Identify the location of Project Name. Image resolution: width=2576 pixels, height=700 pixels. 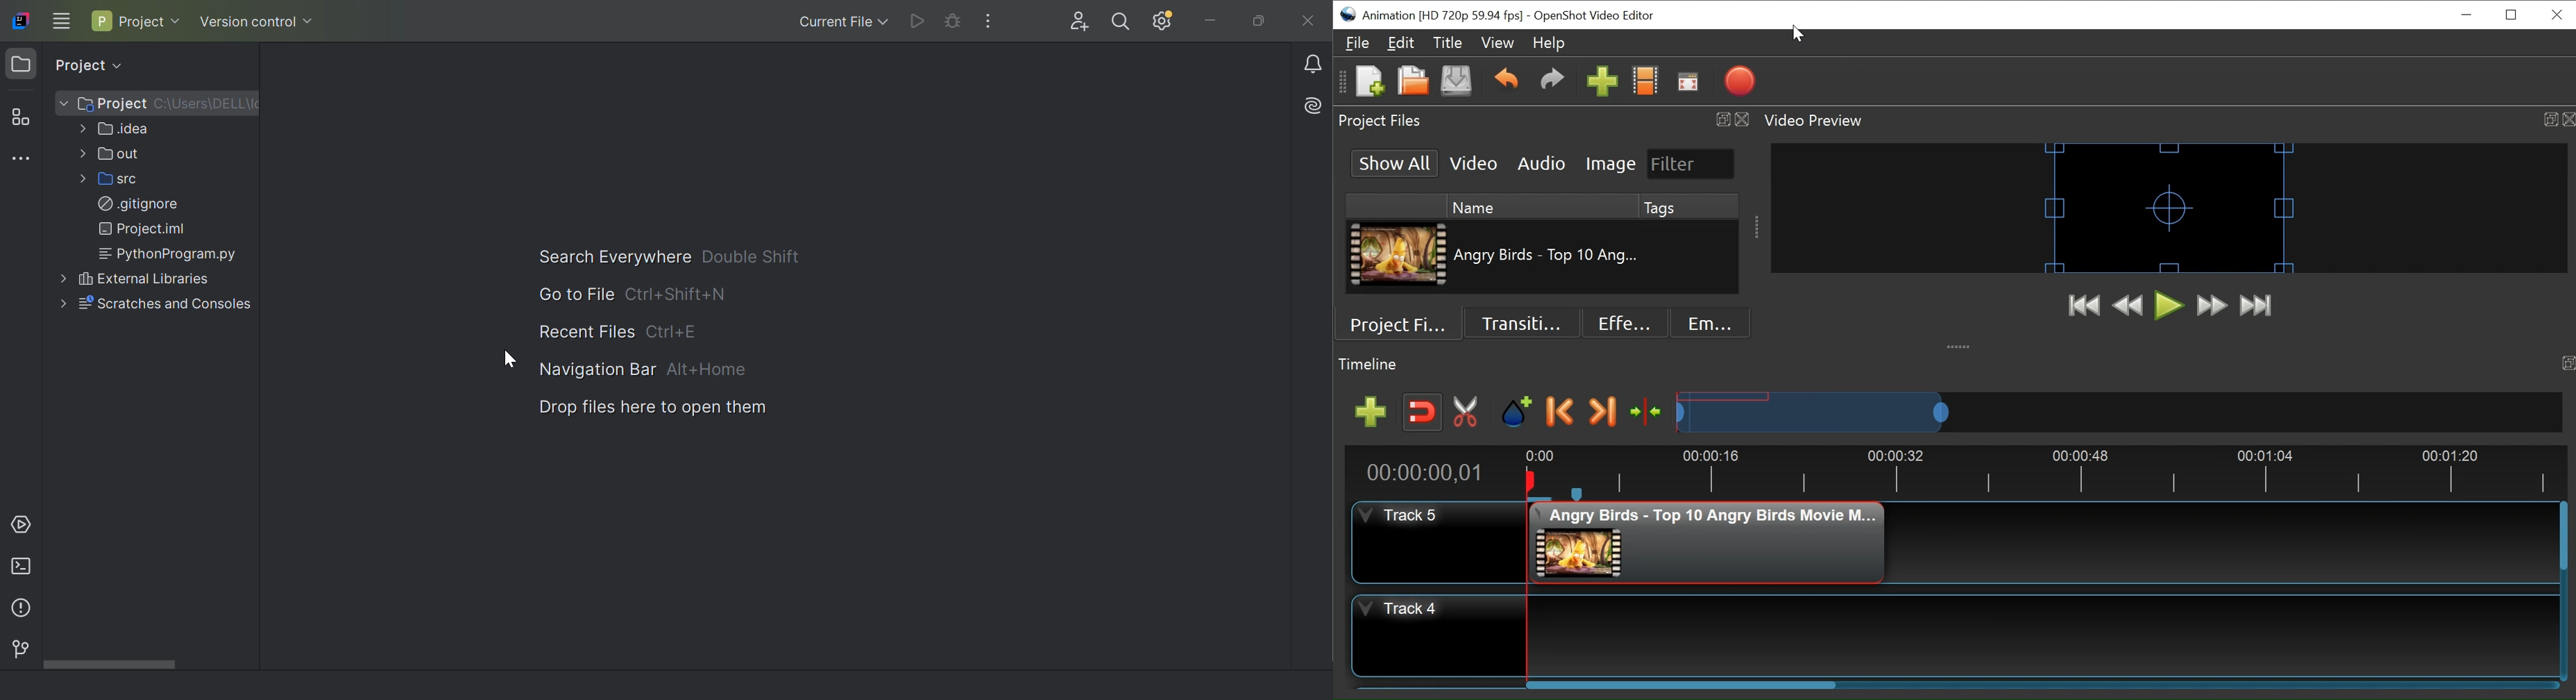
(1443, 17).